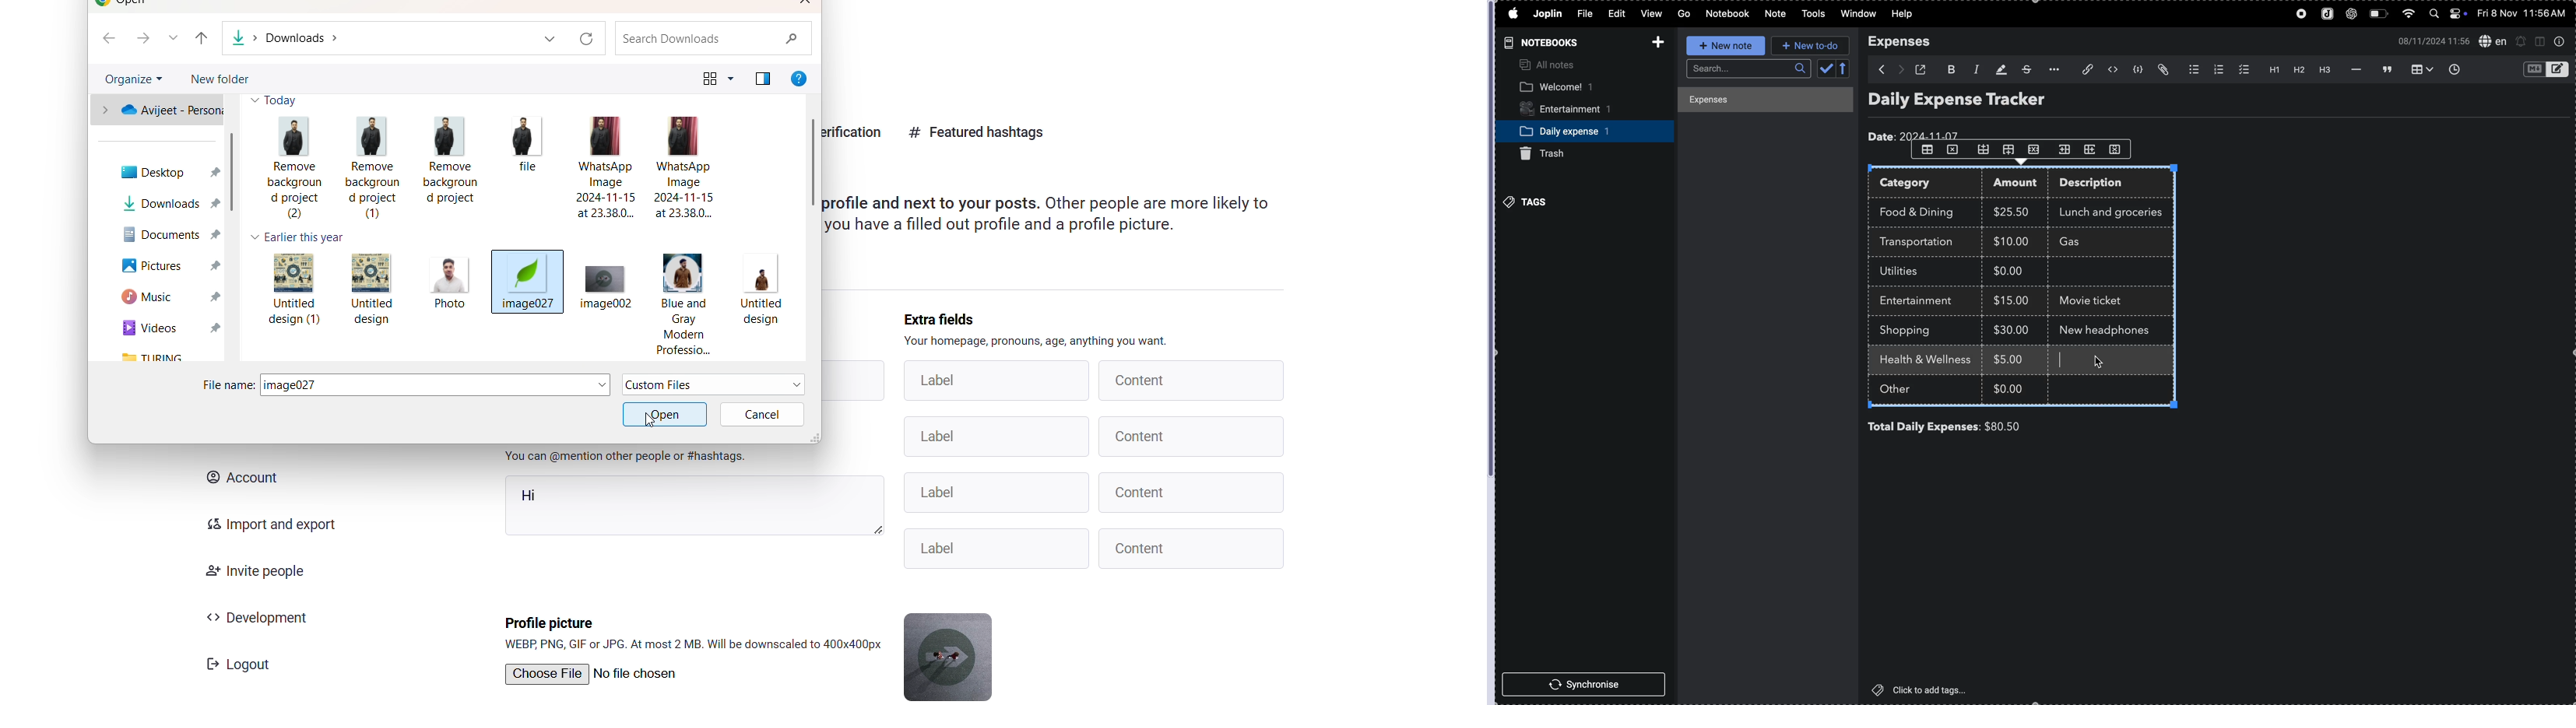 The height and width of the screenshot is (728, 2576). I want to click on music, so click(163, 297).